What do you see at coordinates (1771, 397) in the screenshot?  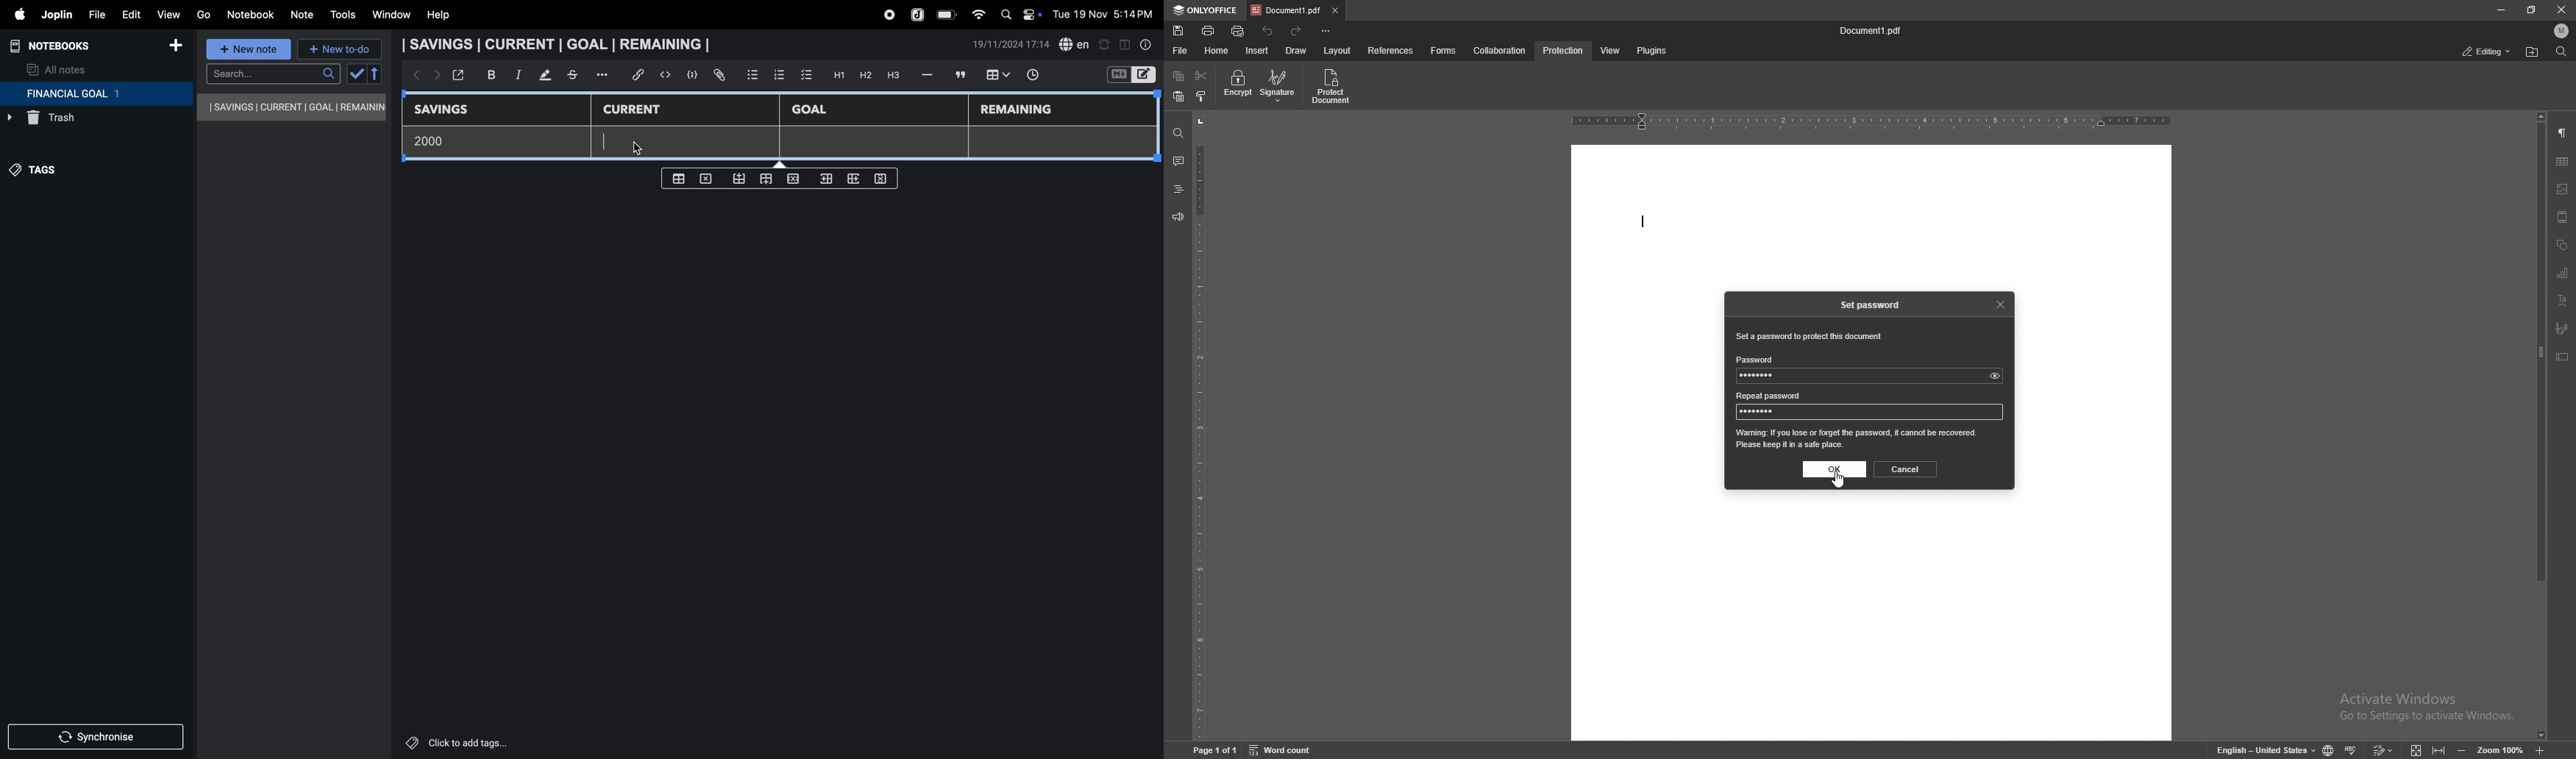 I see `repeat password` at bounding box center [1771, 397].